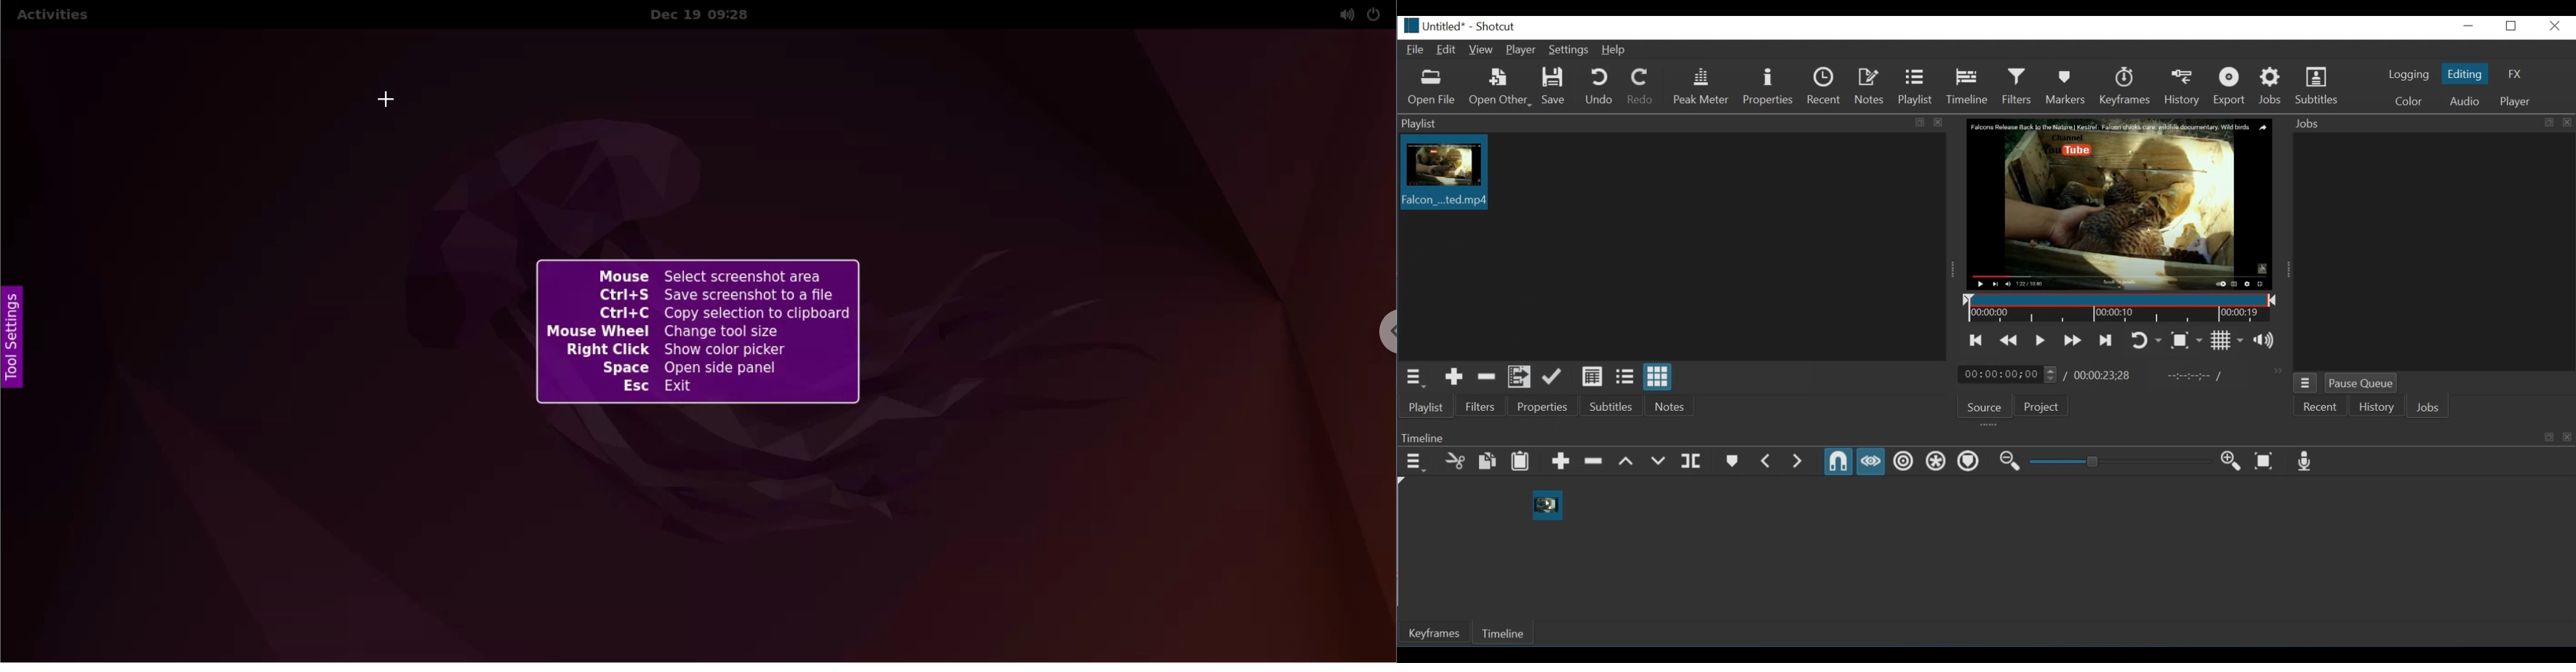 The image size is (2576, 672). Describe the element at coordinates (2514, 102) in the screenshot. I see `Player` at that location.